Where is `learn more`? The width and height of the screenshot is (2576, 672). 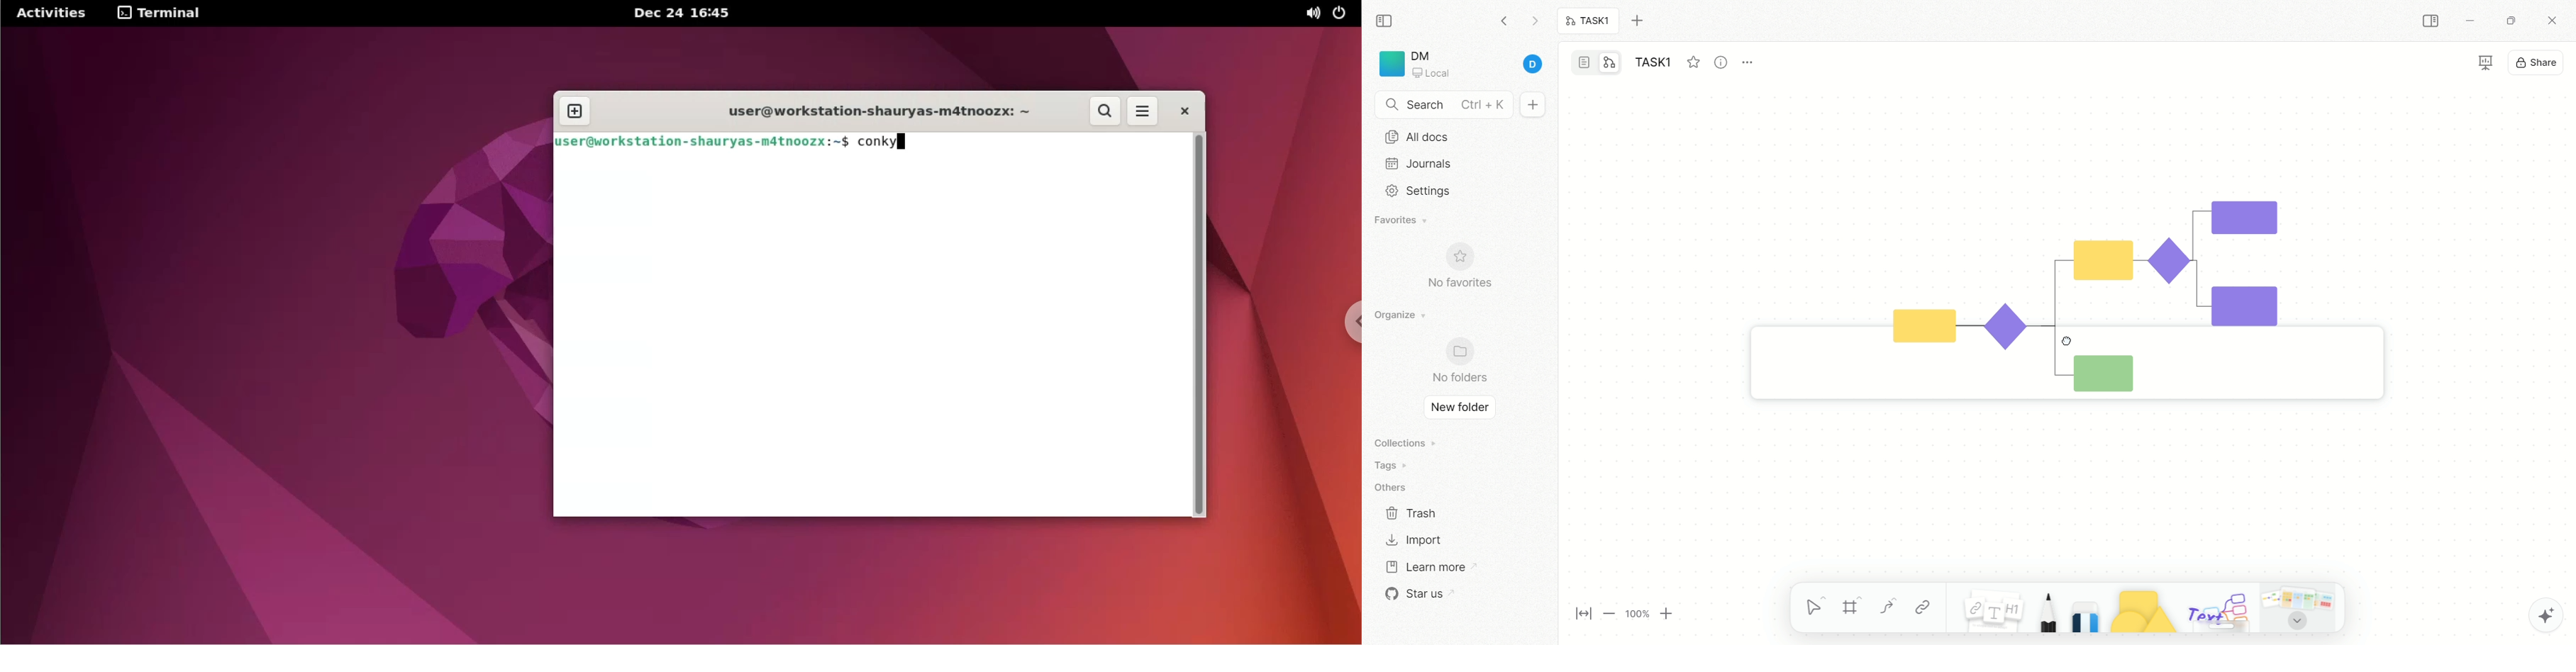
learn more is located at coordinates (1424, 565).